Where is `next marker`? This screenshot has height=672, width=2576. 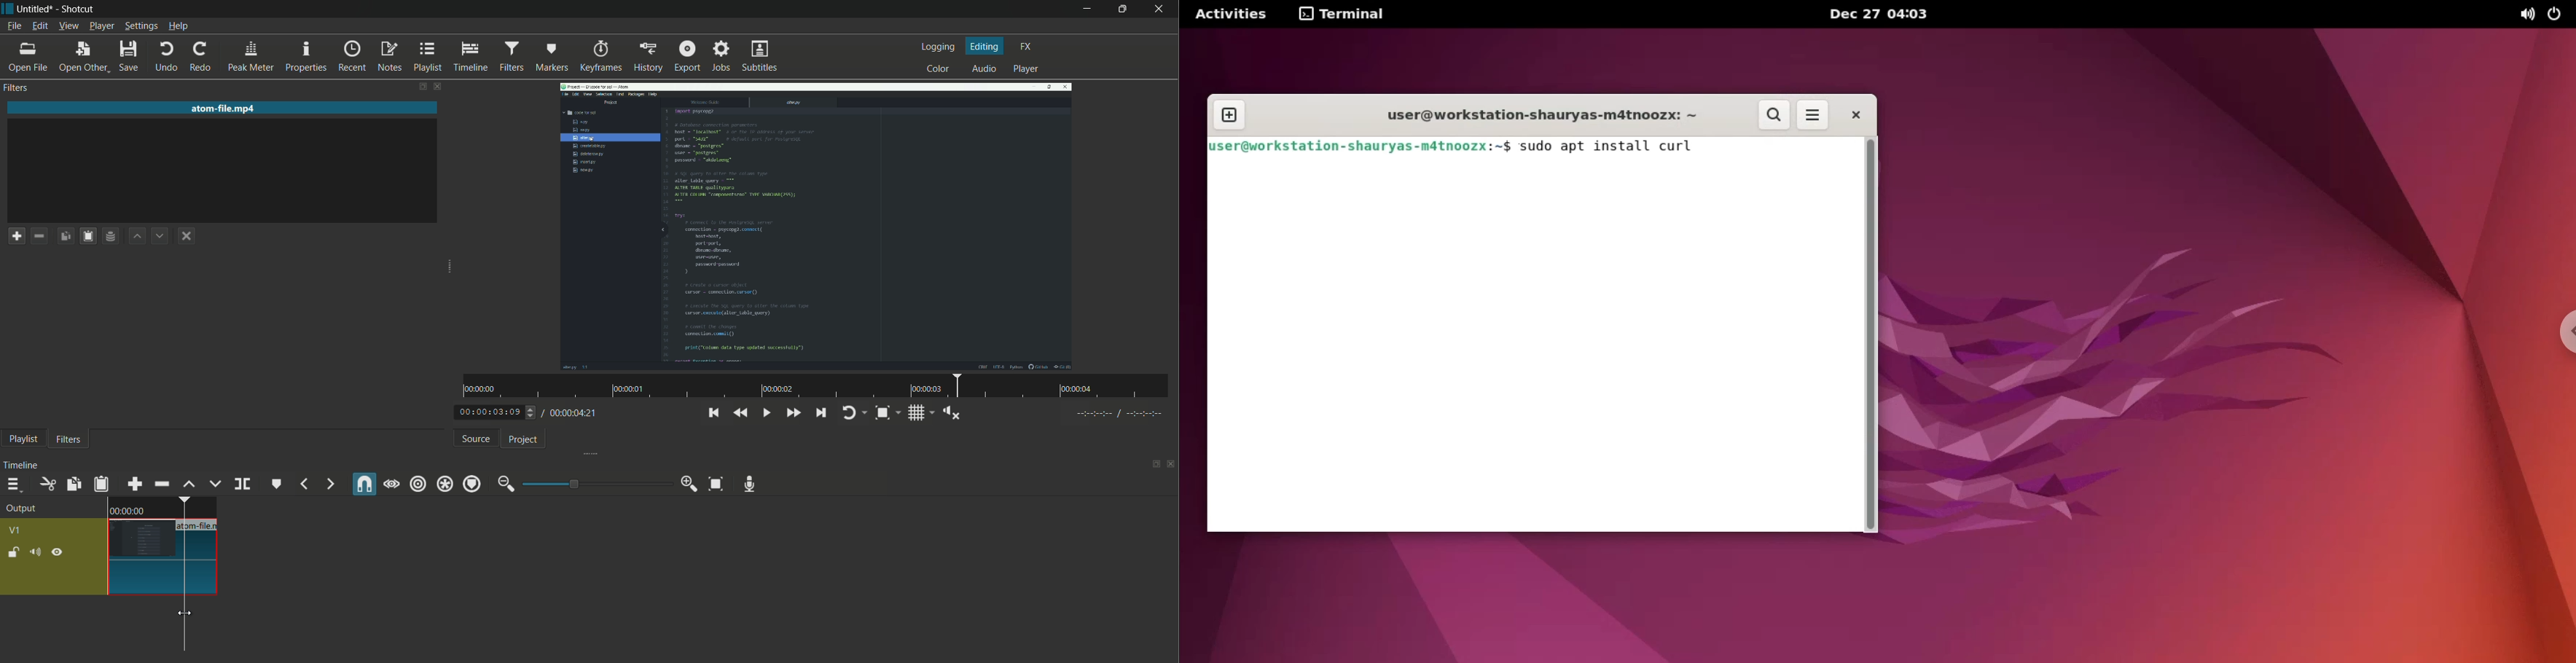
next marker is located at coordinates (329, 484).